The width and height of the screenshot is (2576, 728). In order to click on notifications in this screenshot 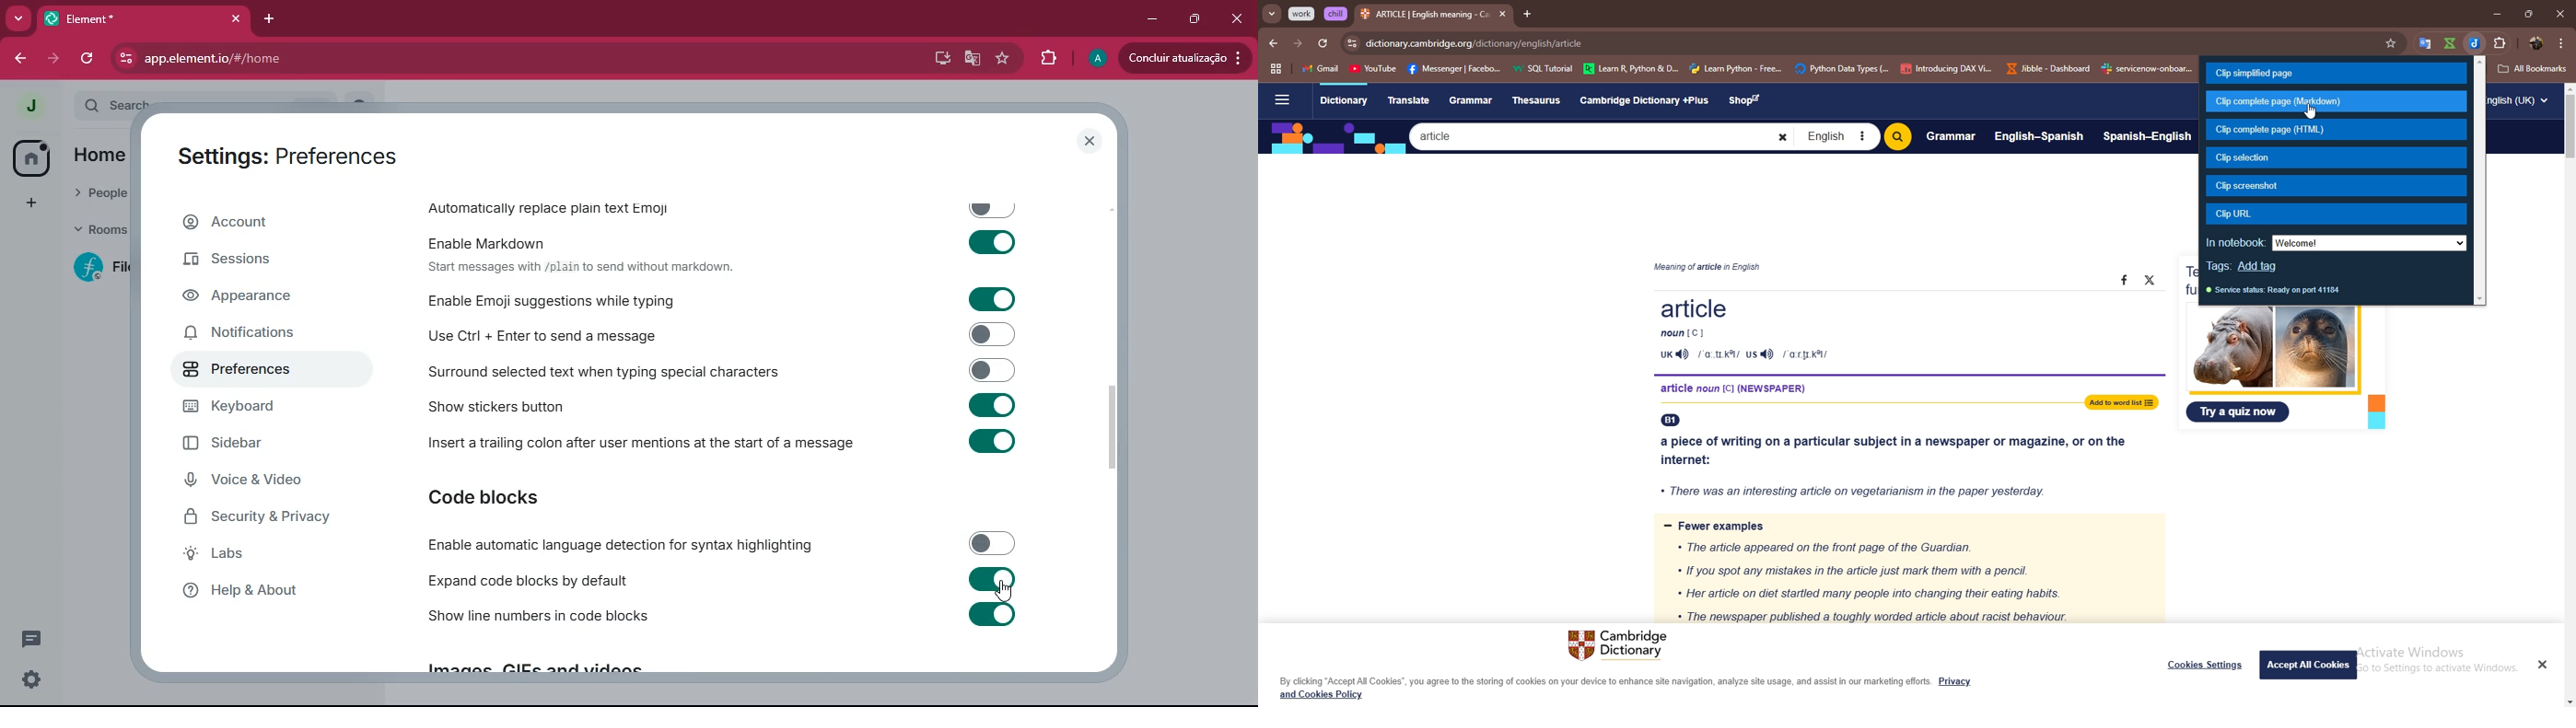, I will do `click(261, 335)`.